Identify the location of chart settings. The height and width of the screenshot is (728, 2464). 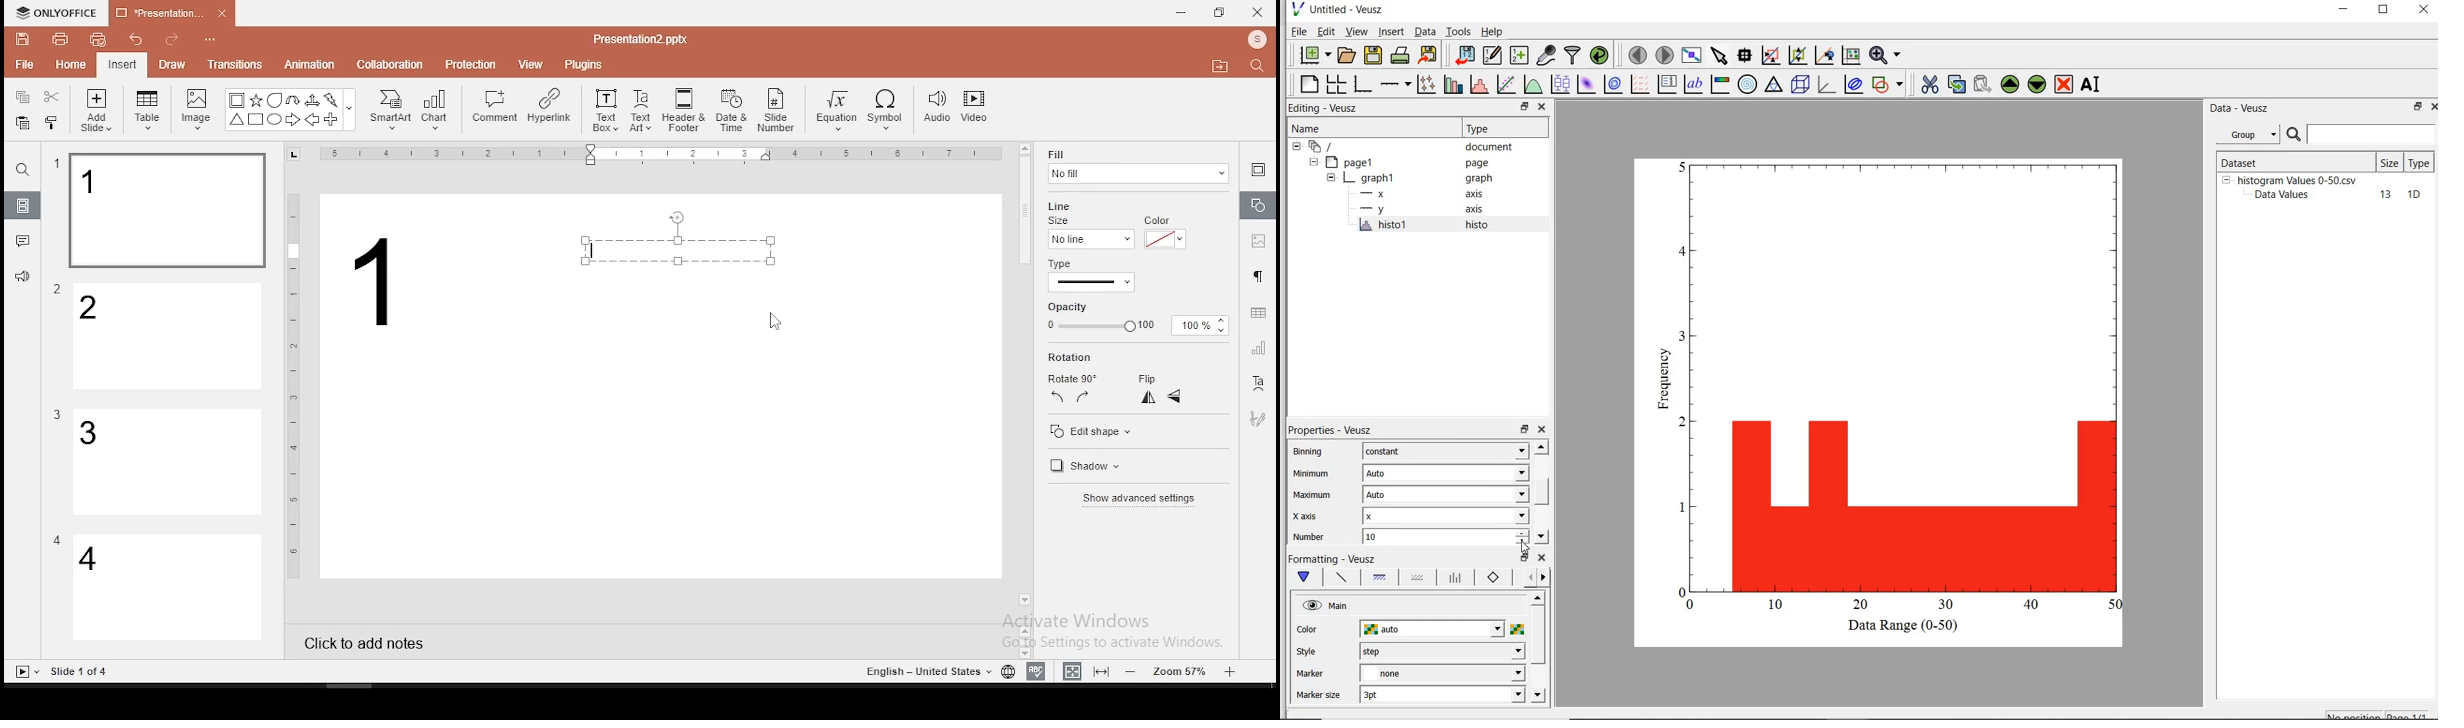
(1257, 348).